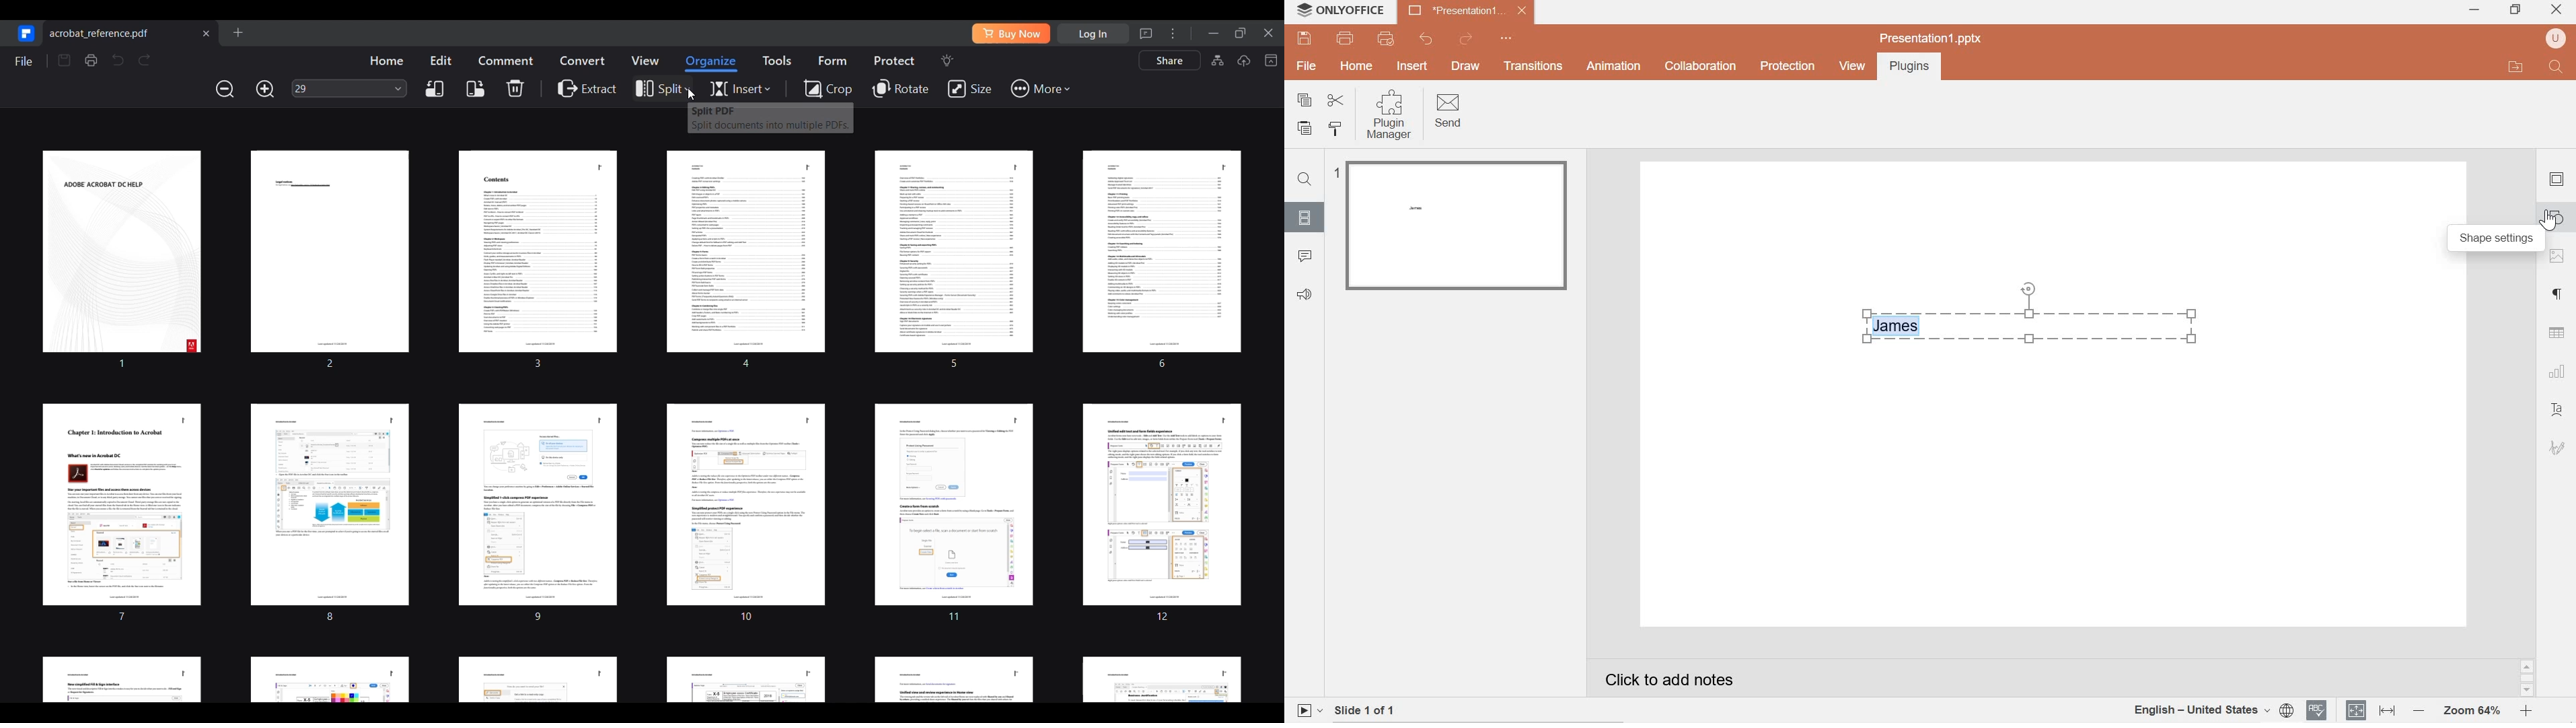 The height and width of the screenshot is (728, 2576). I want to click on play slide, so click(1308, 710).